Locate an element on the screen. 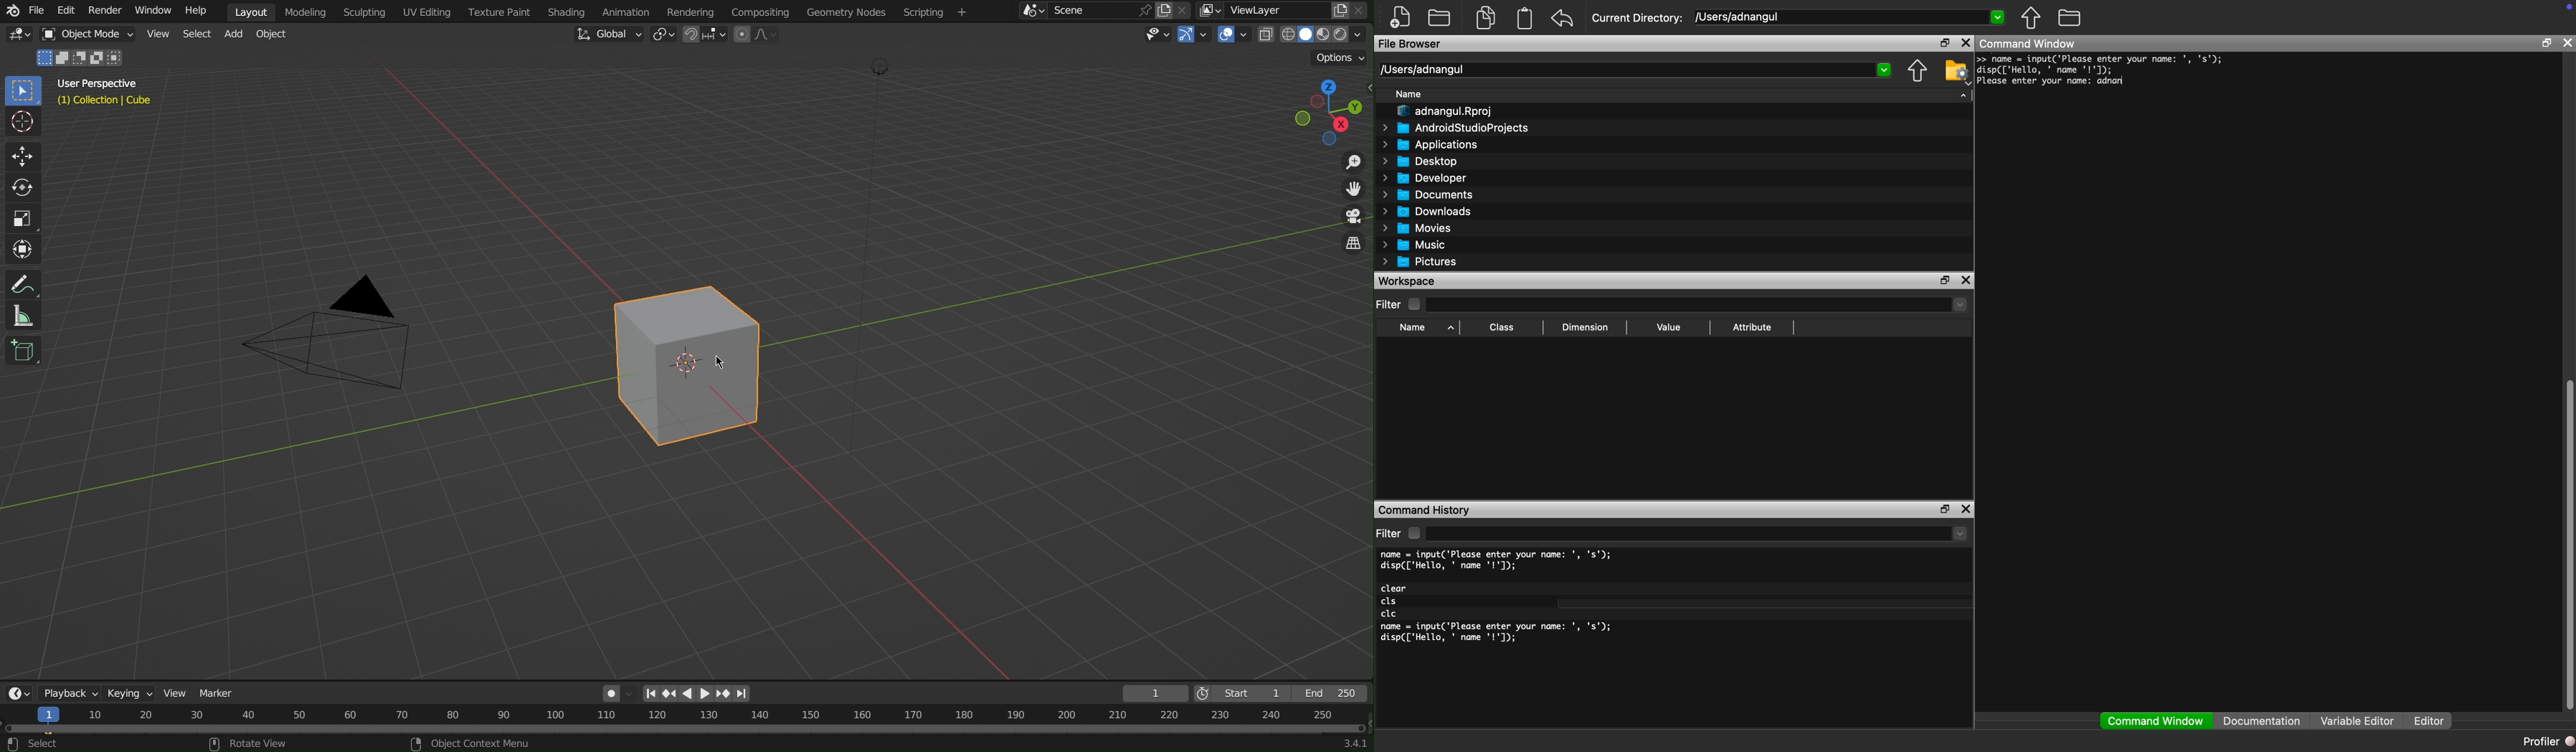 This screenshot has height=756, width=2576. folder is located at coordinates (2071, 18).